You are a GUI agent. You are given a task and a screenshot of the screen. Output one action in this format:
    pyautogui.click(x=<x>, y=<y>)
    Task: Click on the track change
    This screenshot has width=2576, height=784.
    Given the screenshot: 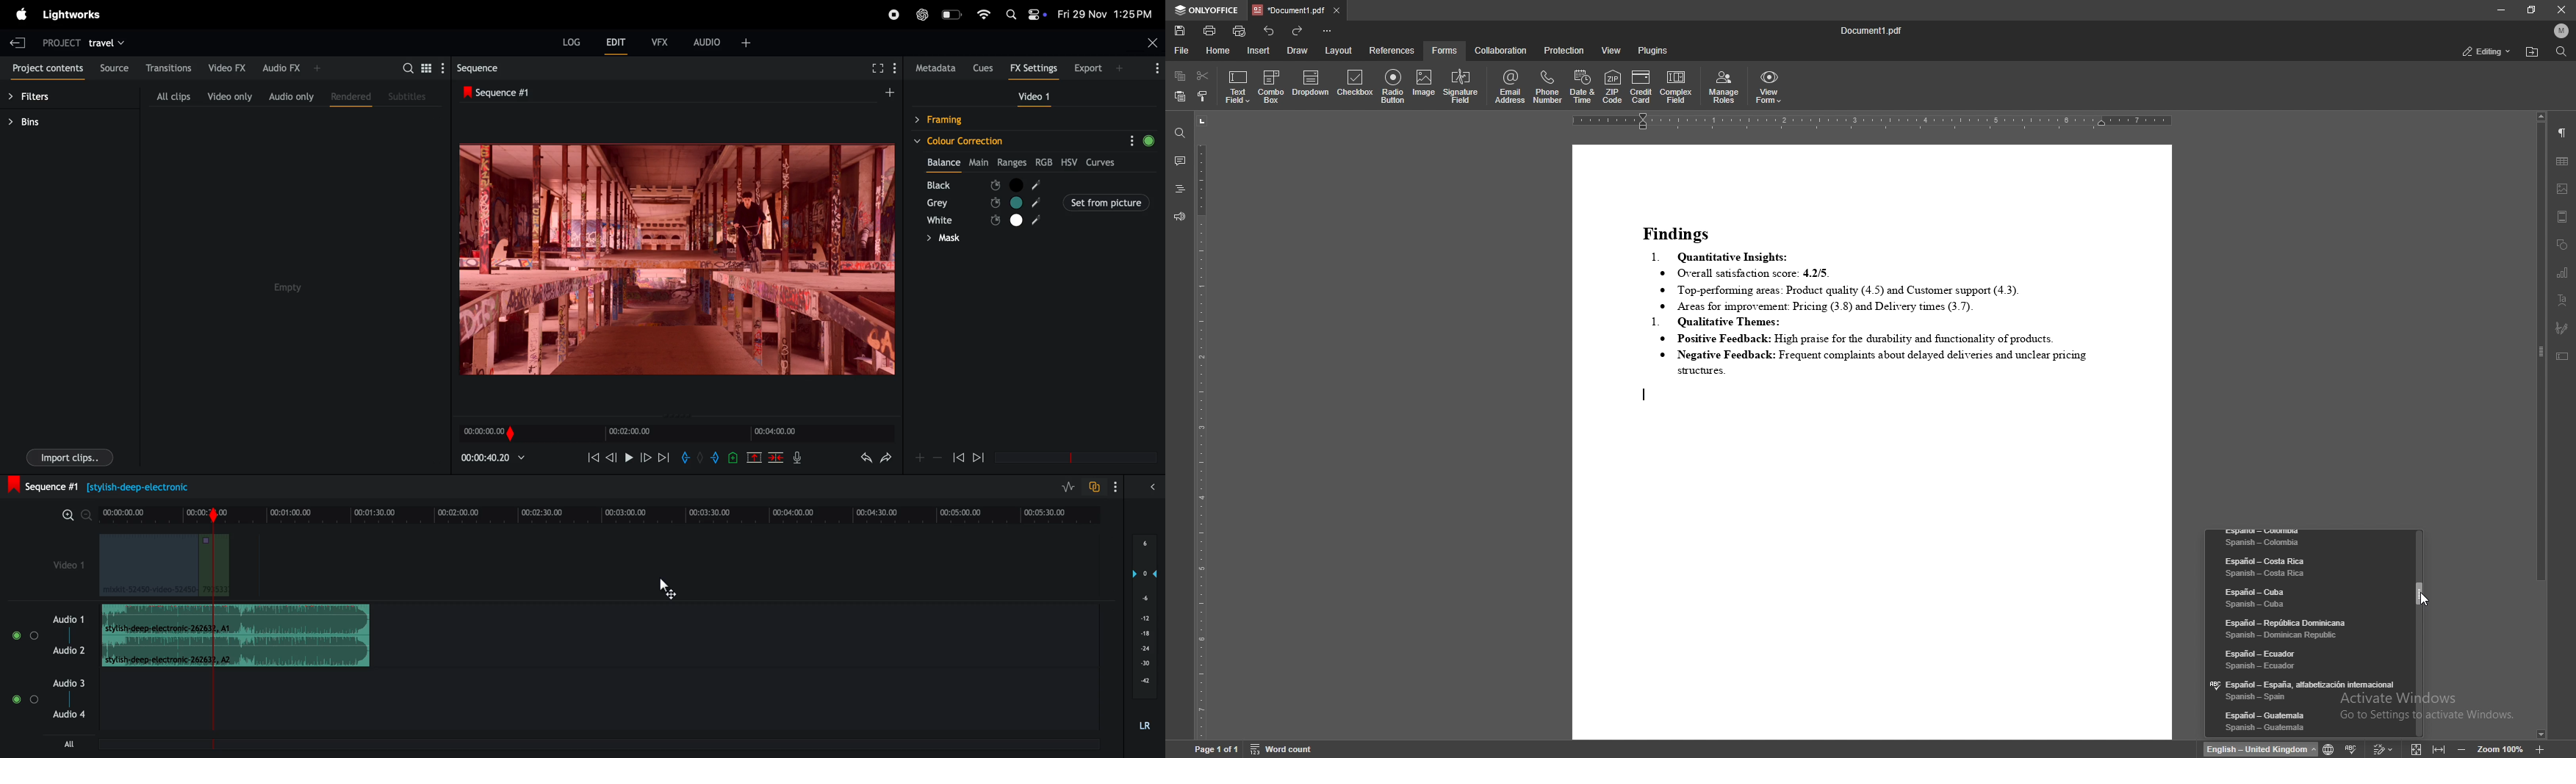 What is the action you would take?
    pyautogui.click(x=2379, y=749)
    